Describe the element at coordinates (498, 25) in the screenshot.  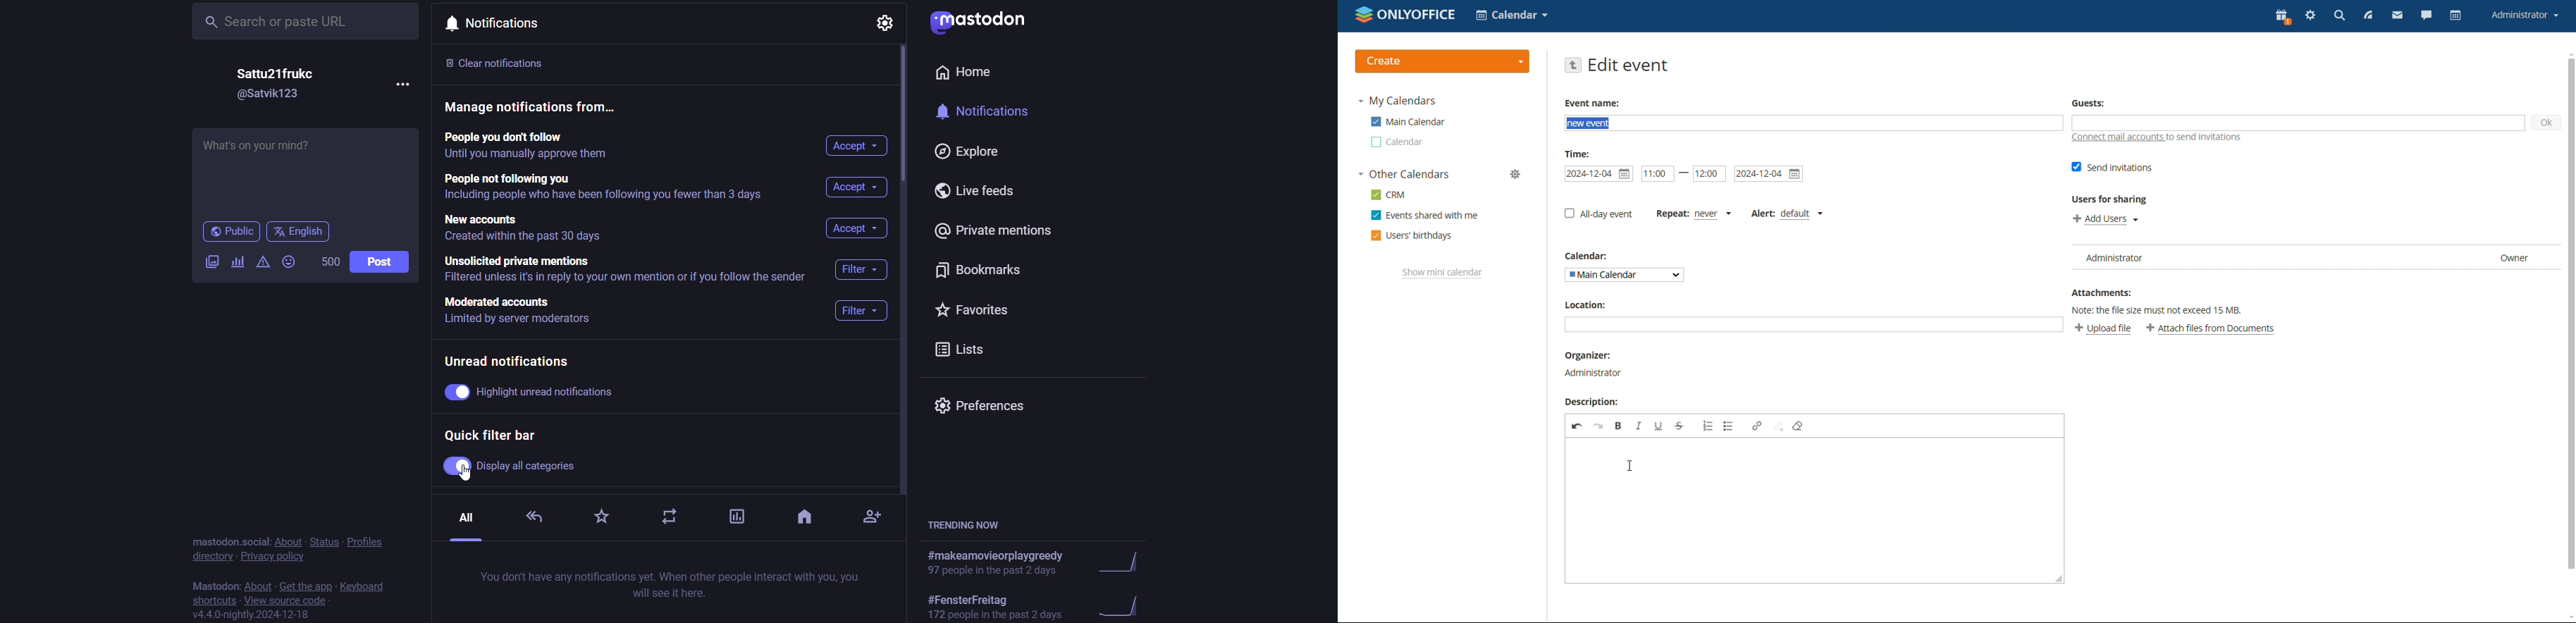
I see `notifications` at that location.